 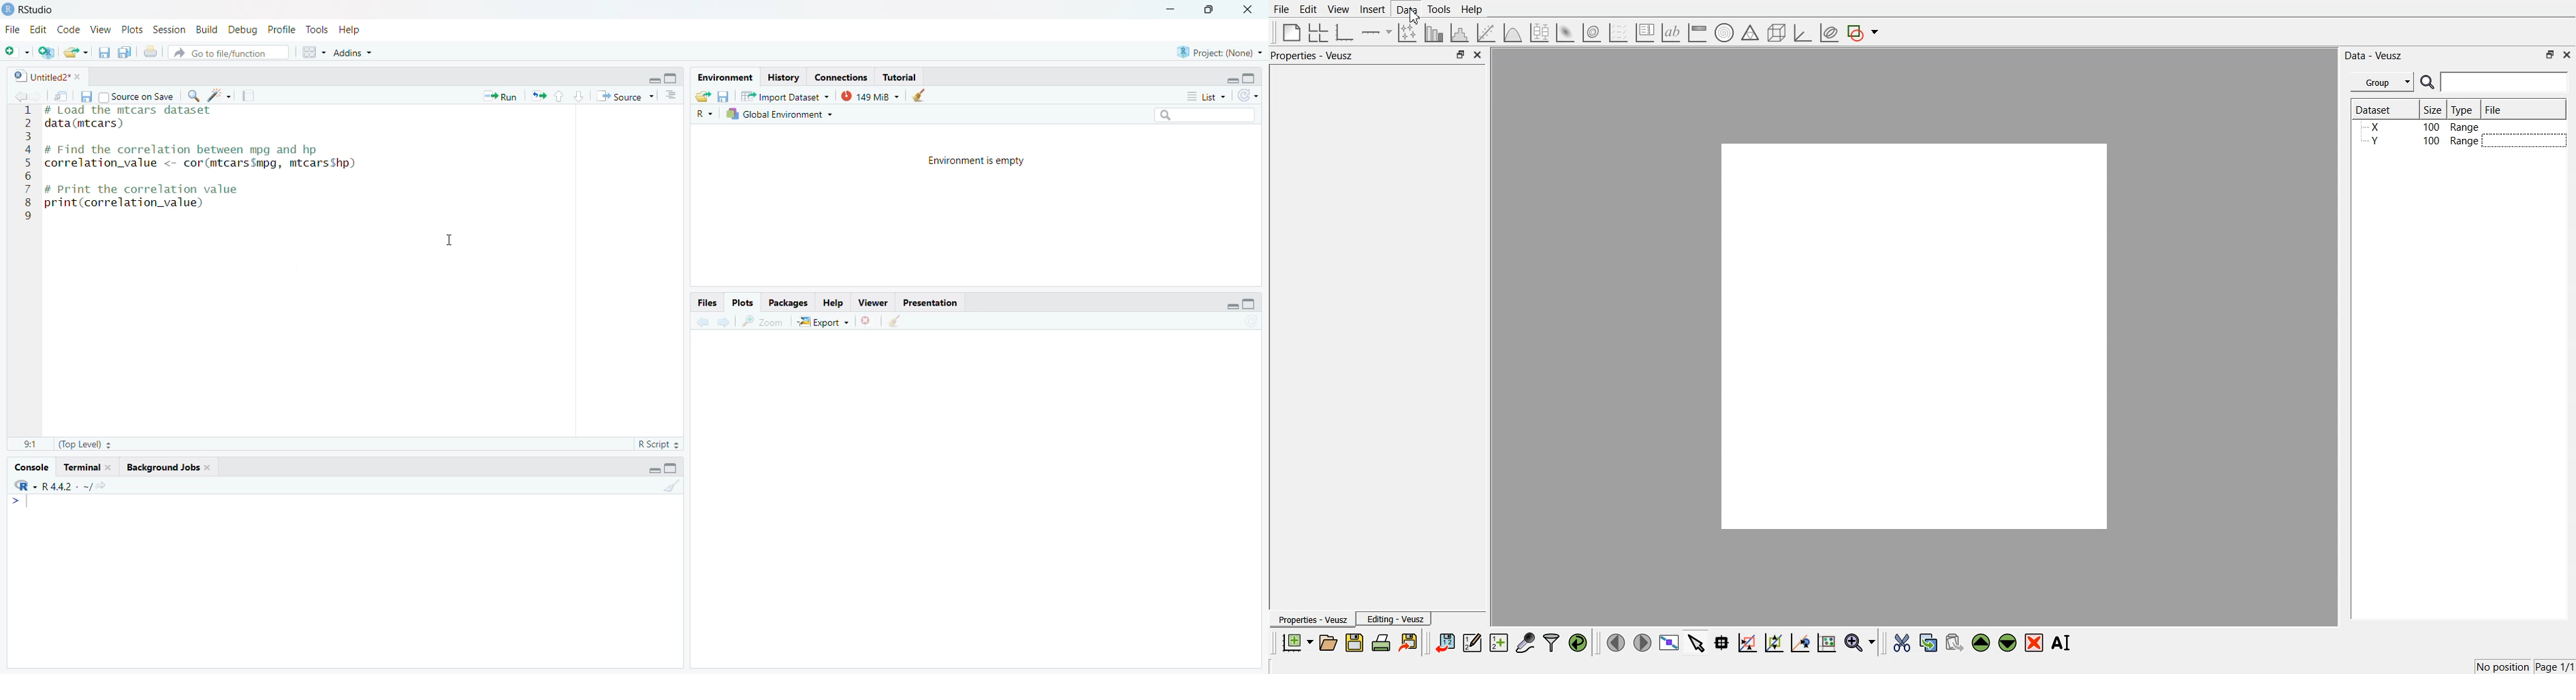 I want to click on Connections, so click(x=841, y=77).